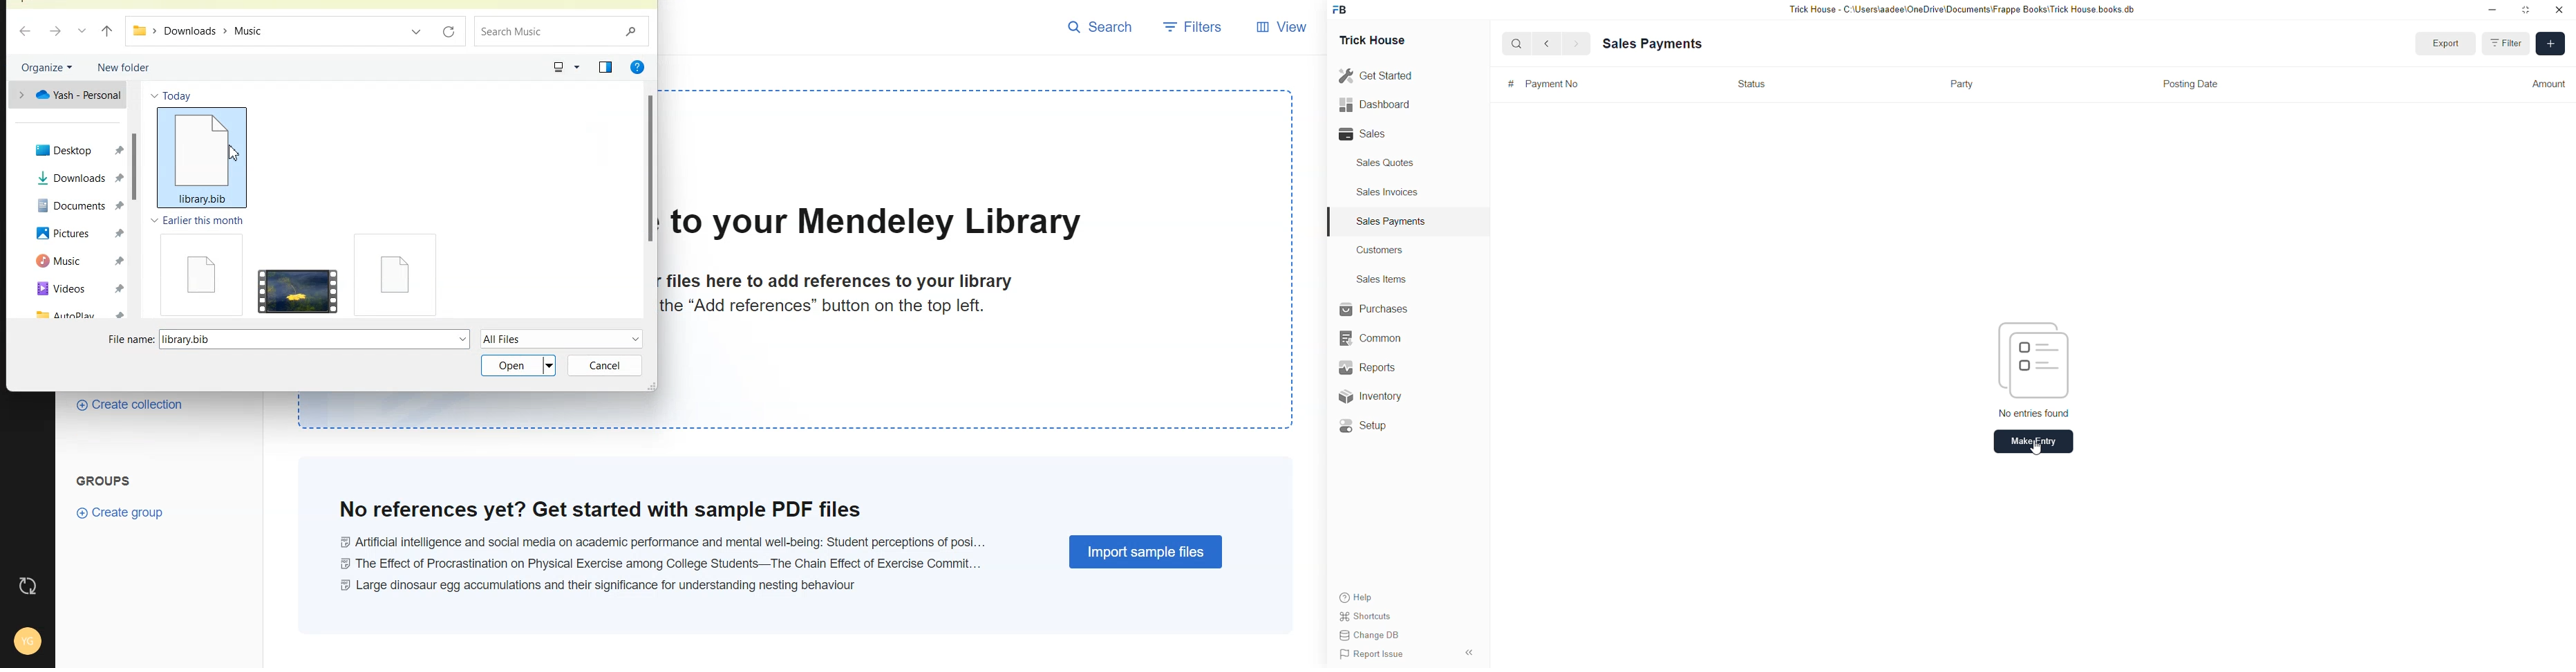  Describe the element at coordinates (73, 259) in the screenshot. I see `Music` at that location.